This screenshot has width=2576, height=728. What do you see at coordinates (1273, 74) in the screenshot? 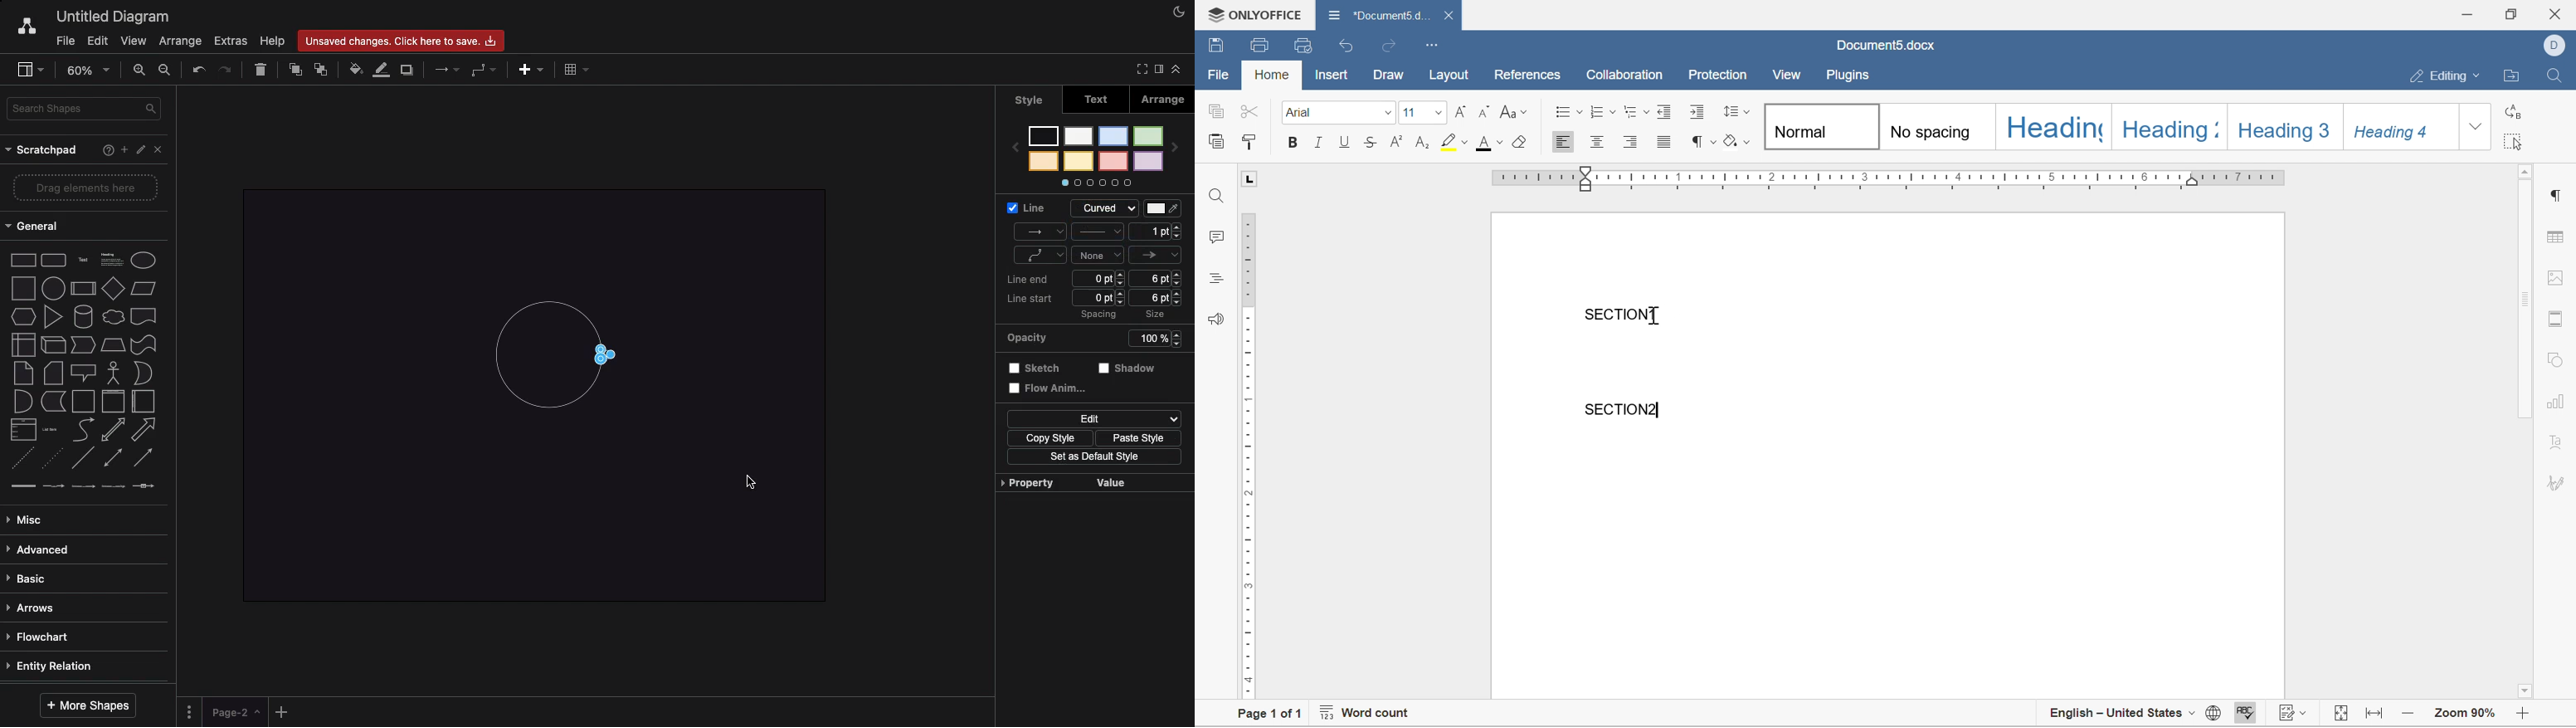
I see `home` at bounding box center [1273, 74].